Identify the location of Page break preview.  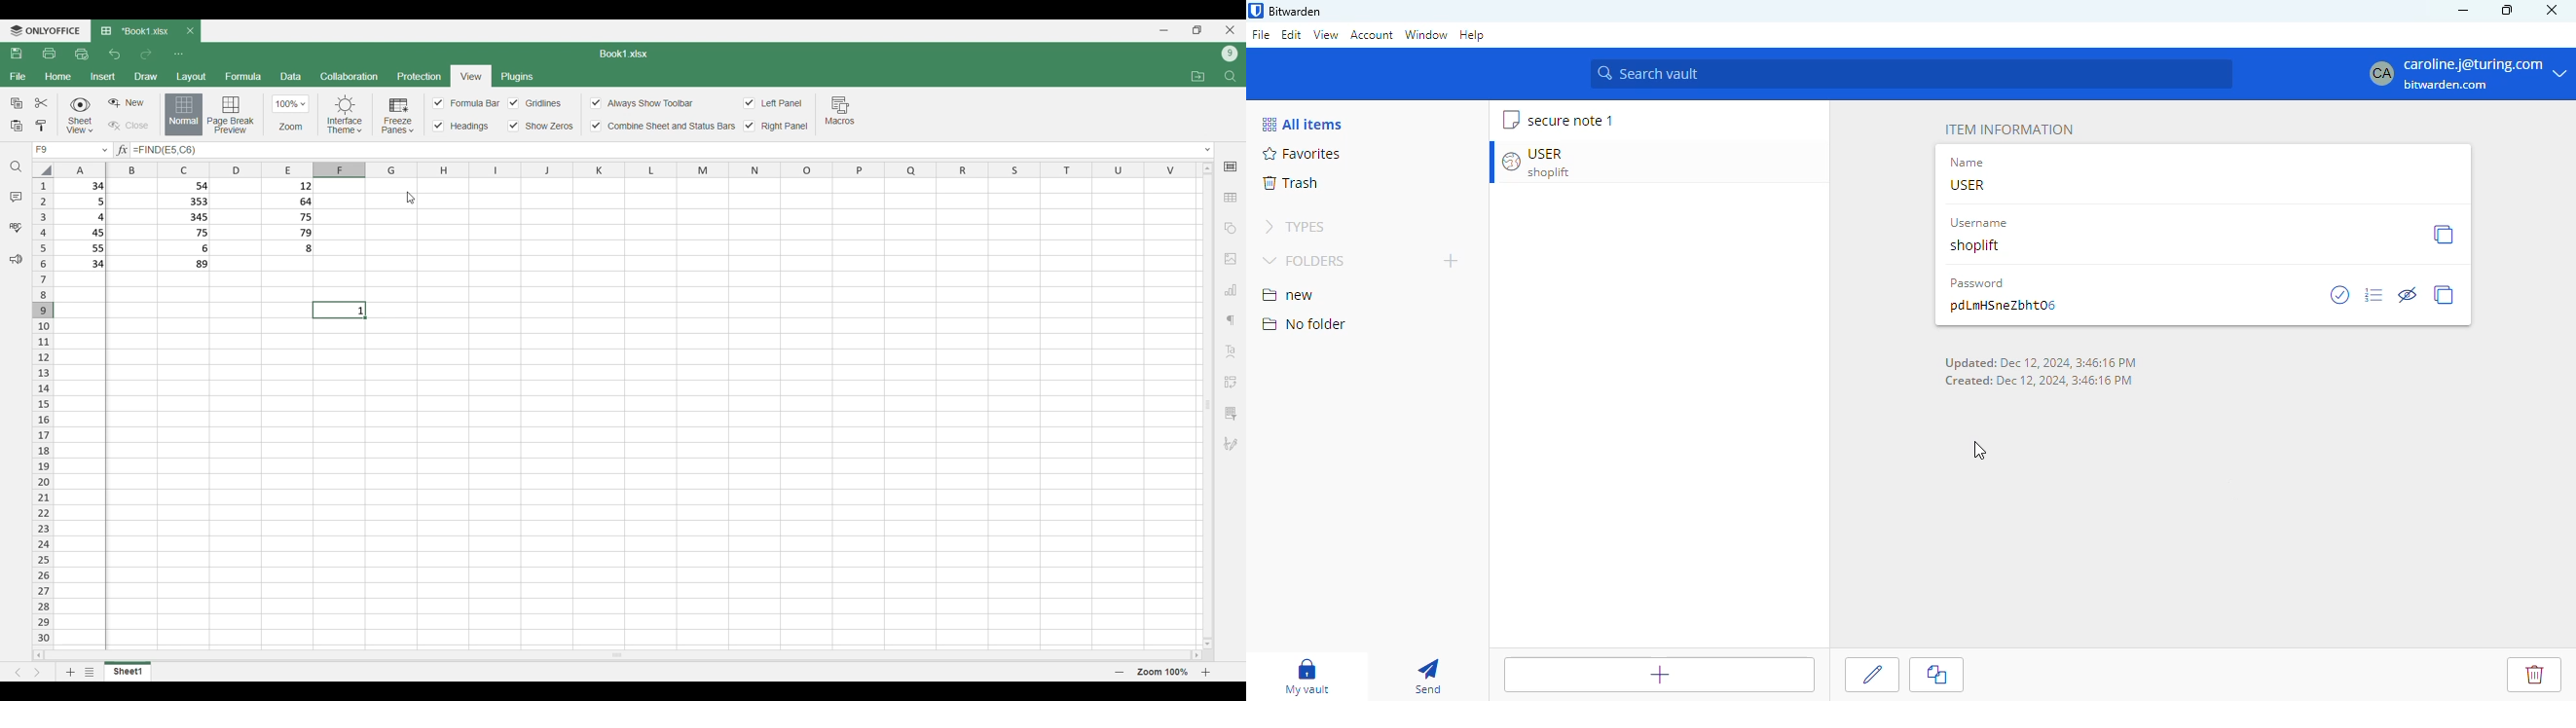
(231, 116).